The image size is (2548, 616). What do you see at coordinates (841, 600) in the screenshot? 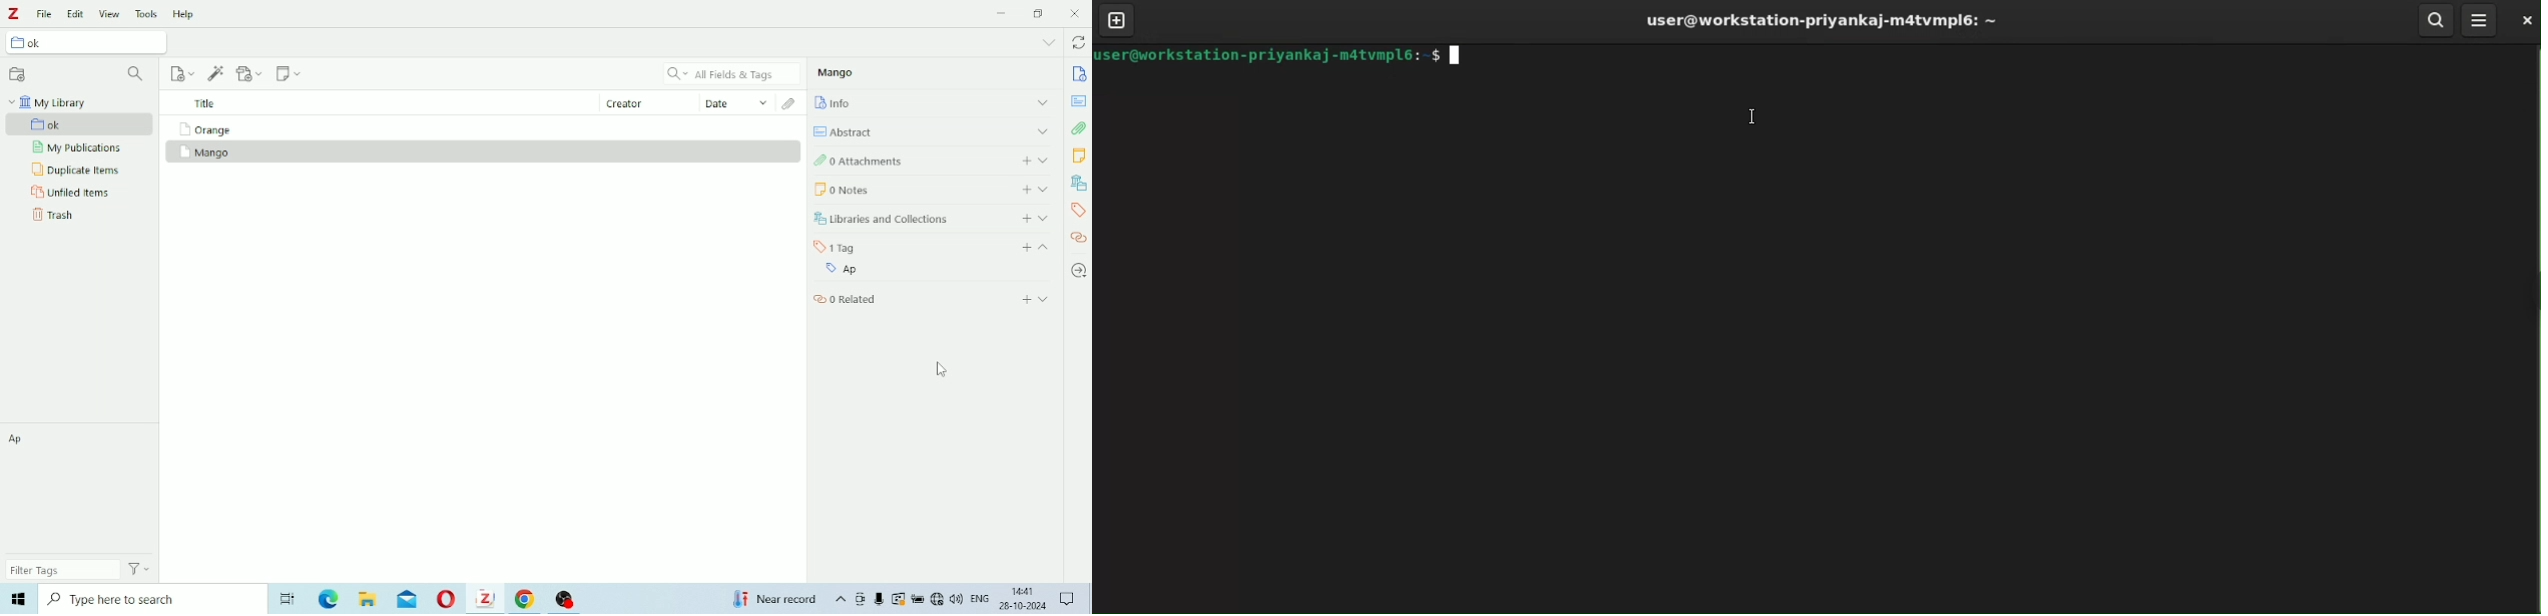
I see `Show hidden icons` at bounding box center [841, 600].